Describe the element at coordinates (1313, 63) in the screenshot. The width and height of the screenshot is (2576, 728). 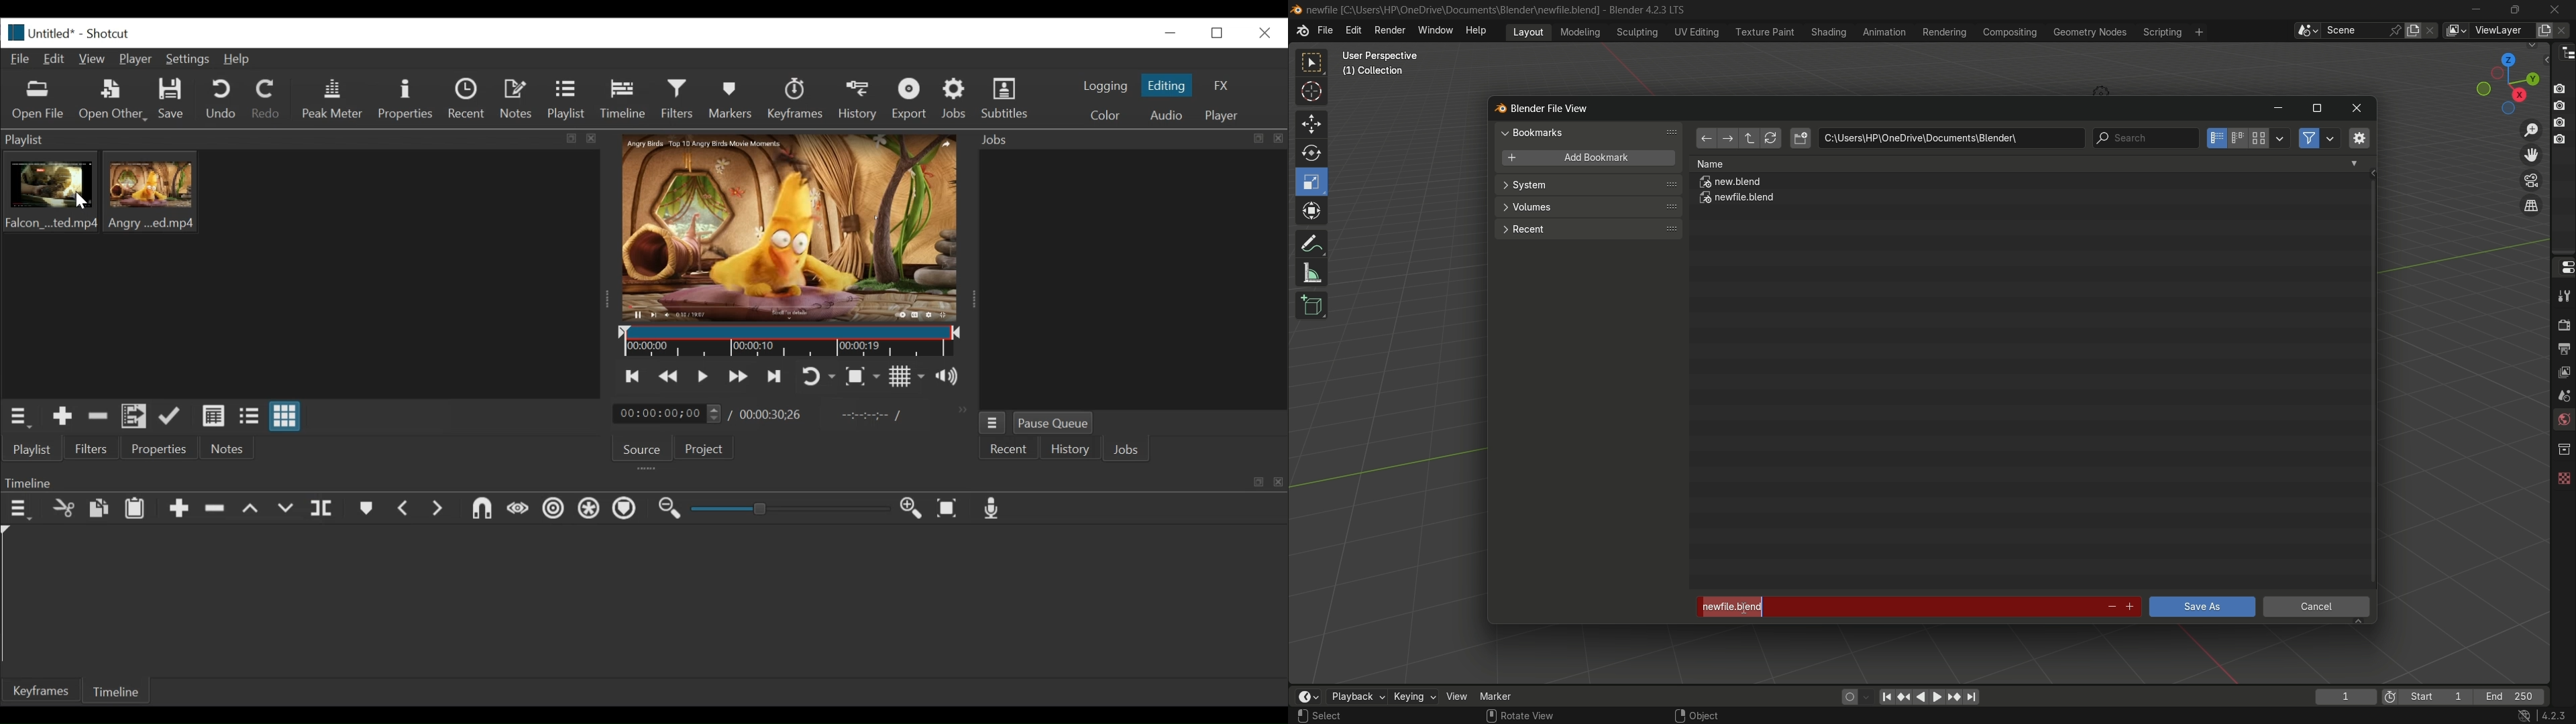
I see `select box` at that location.